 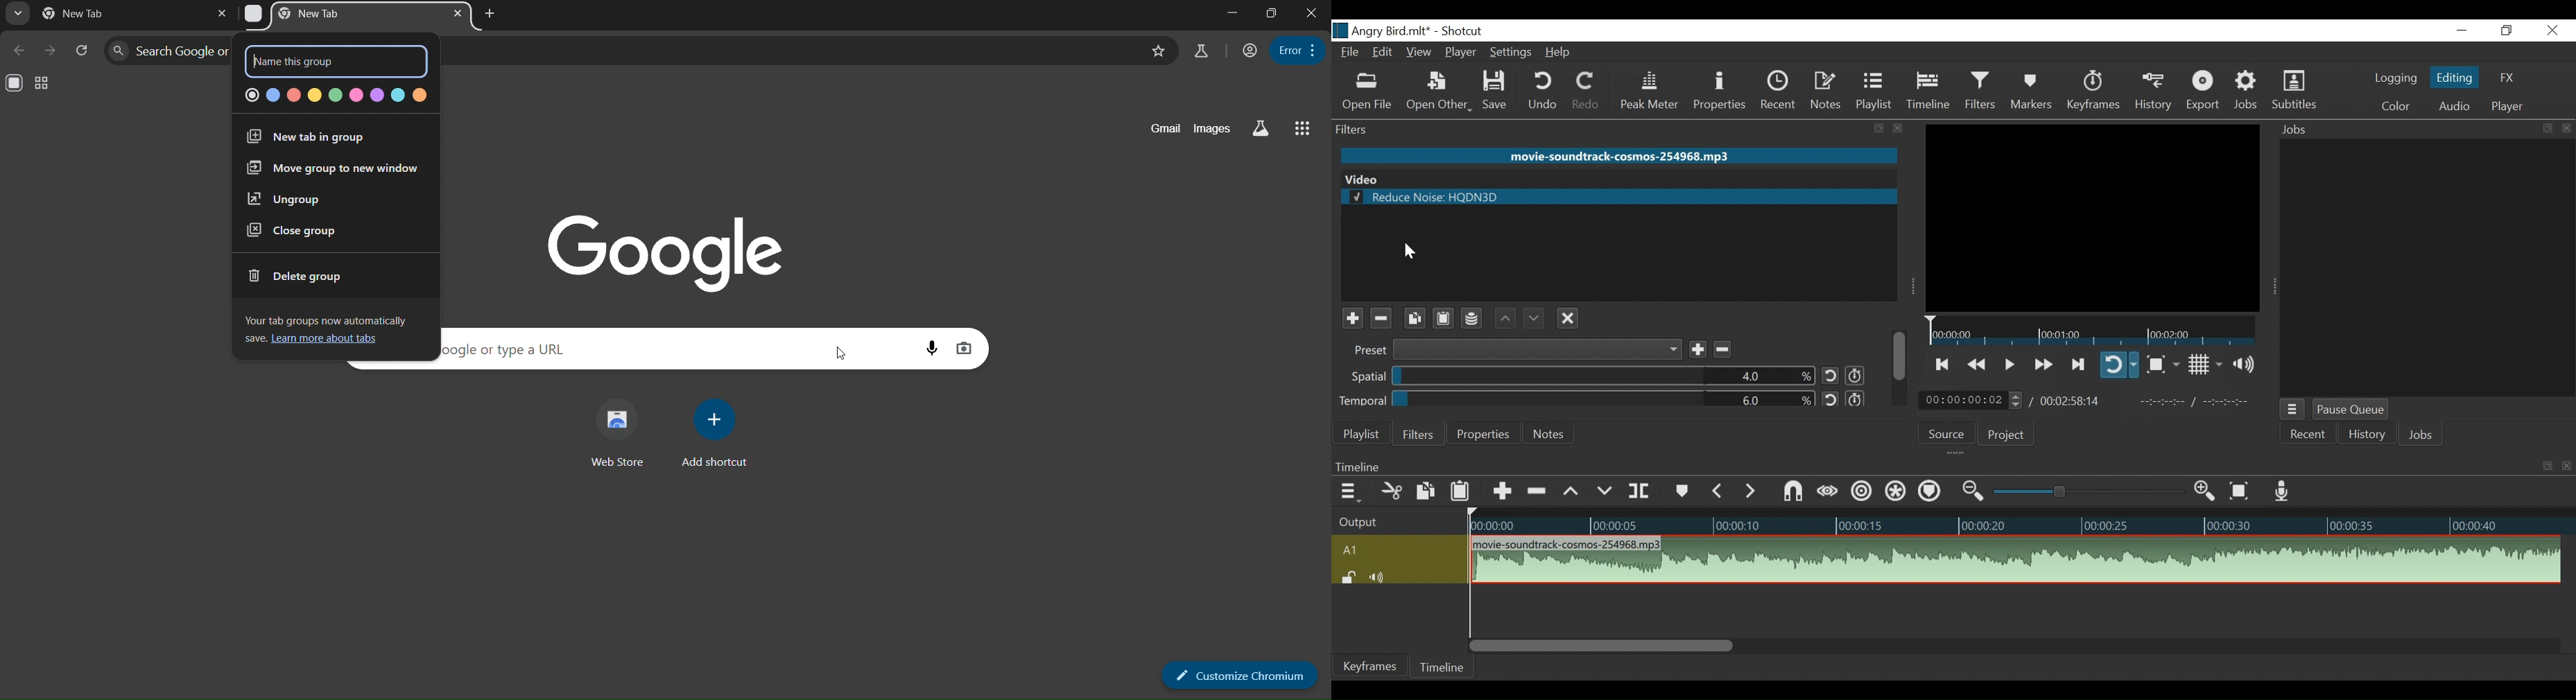 What do you see at coordinates (1462, 491) in the screenshot?
I see `Paste` at bounding box center [1462, 491].